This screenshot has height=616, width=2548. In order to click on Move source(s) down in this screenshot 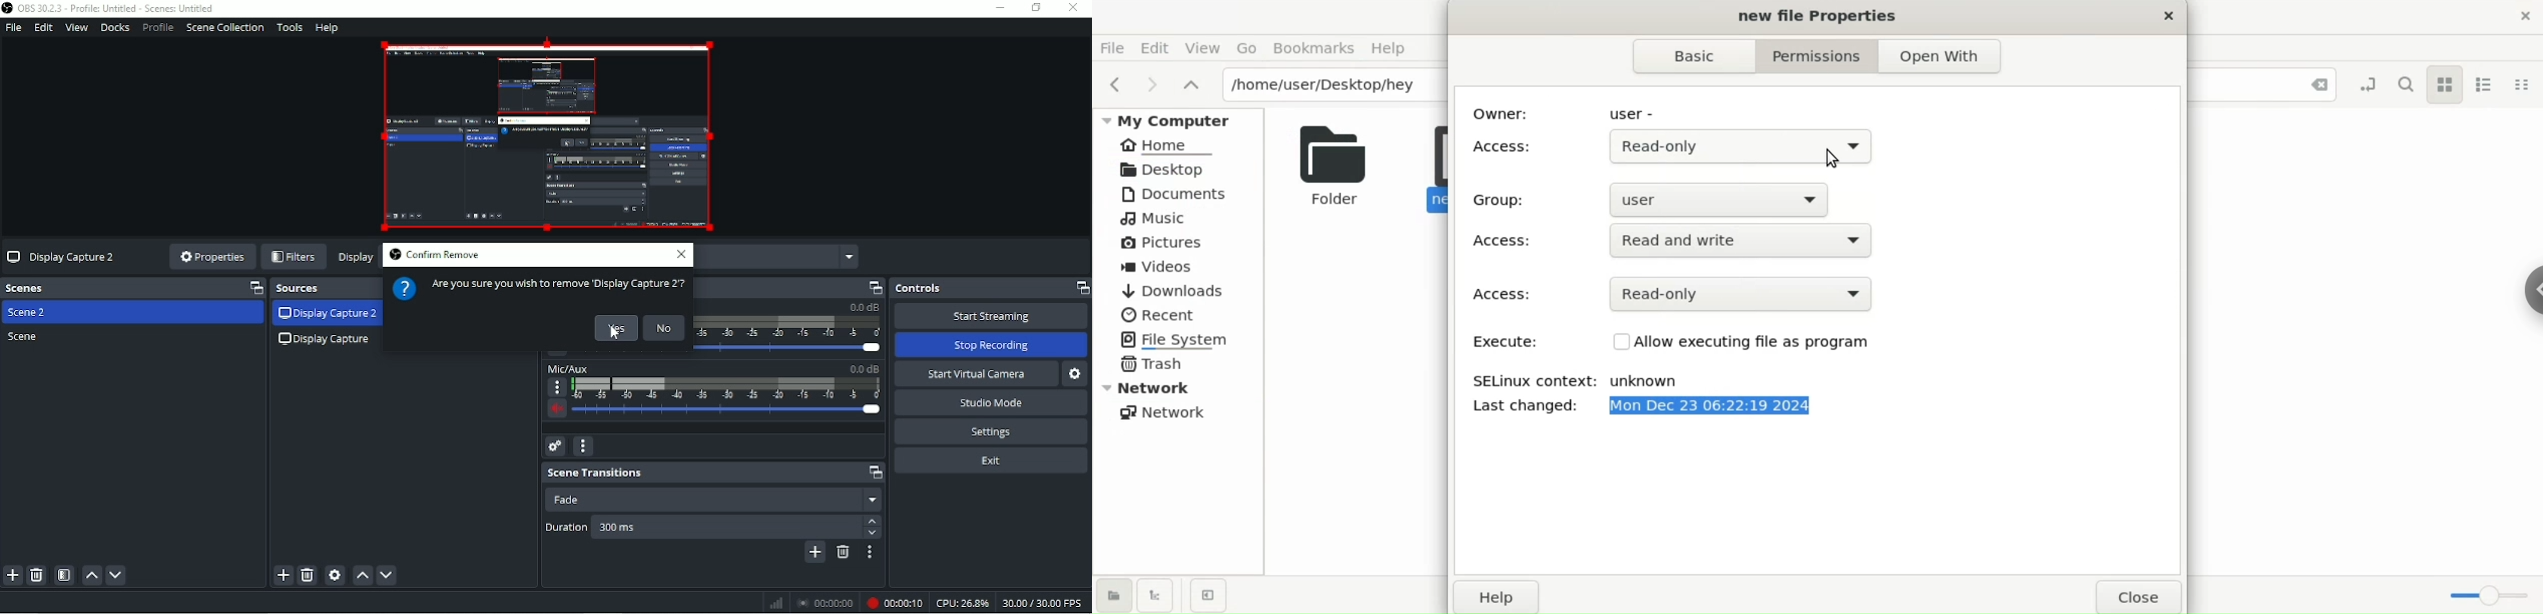, I will do `click(386, 574)`.